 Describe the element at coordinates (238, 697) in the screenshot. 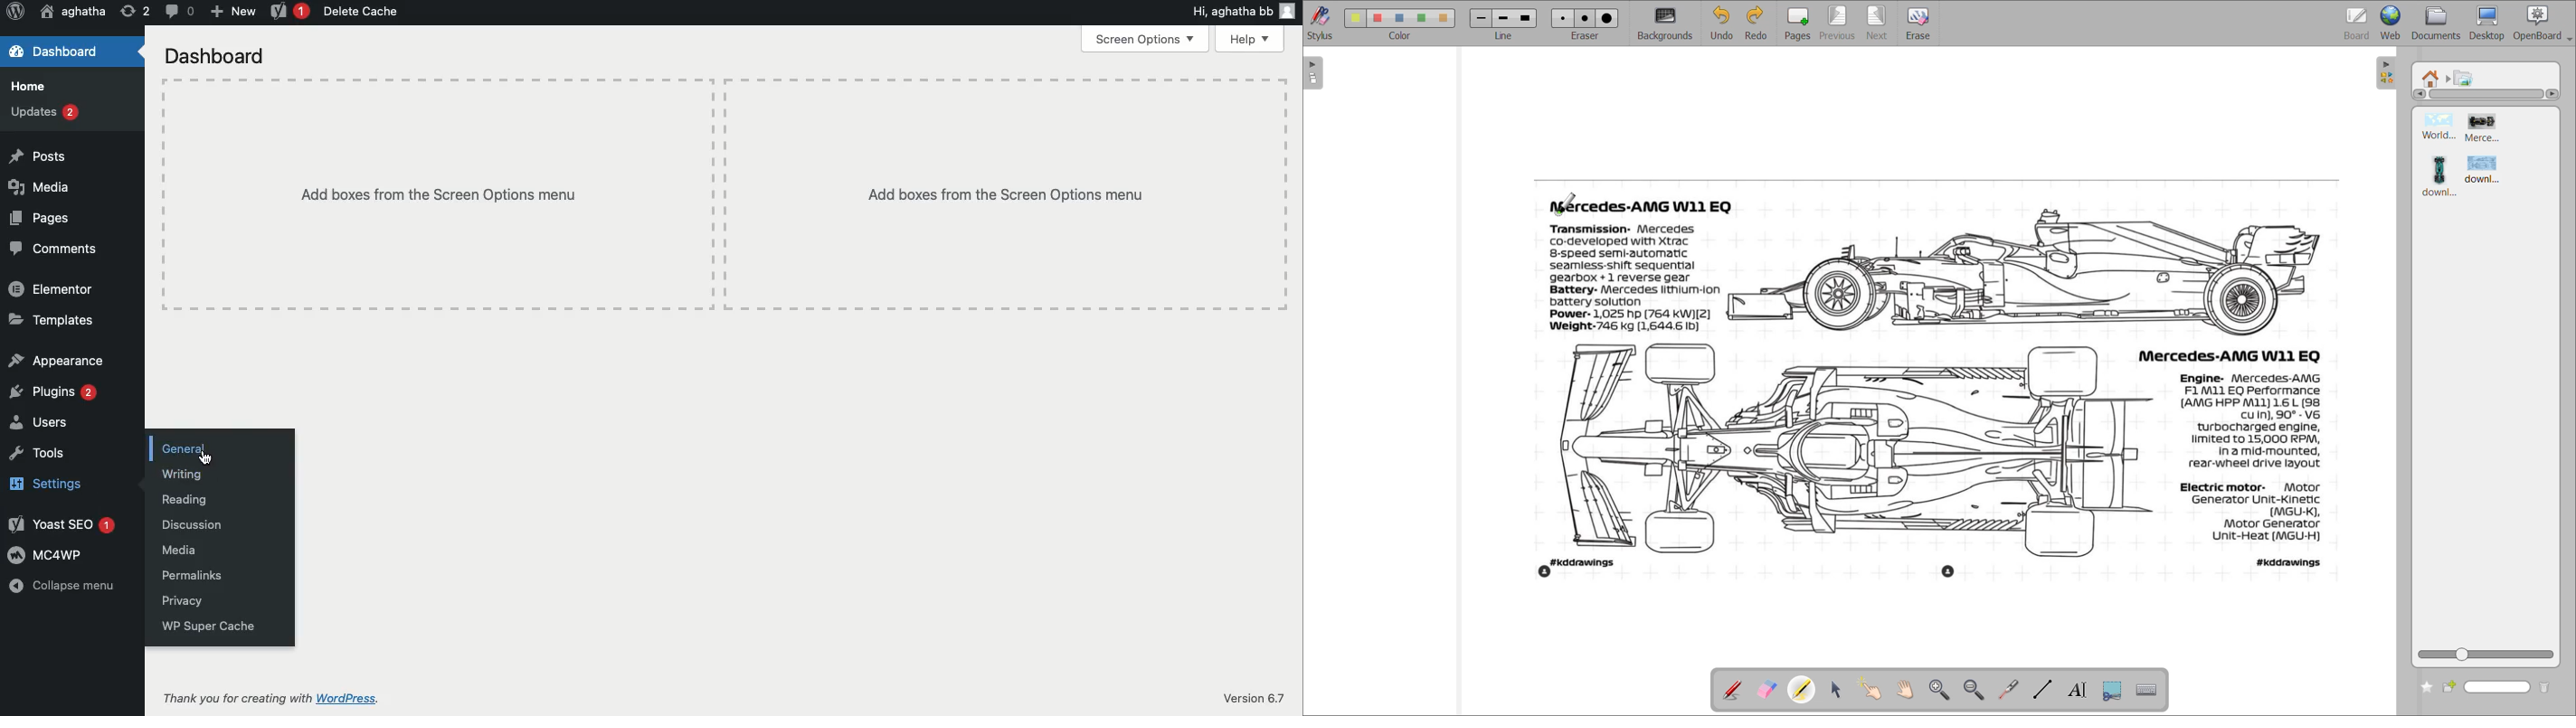

I see `Thank vou for creating with` at that location.